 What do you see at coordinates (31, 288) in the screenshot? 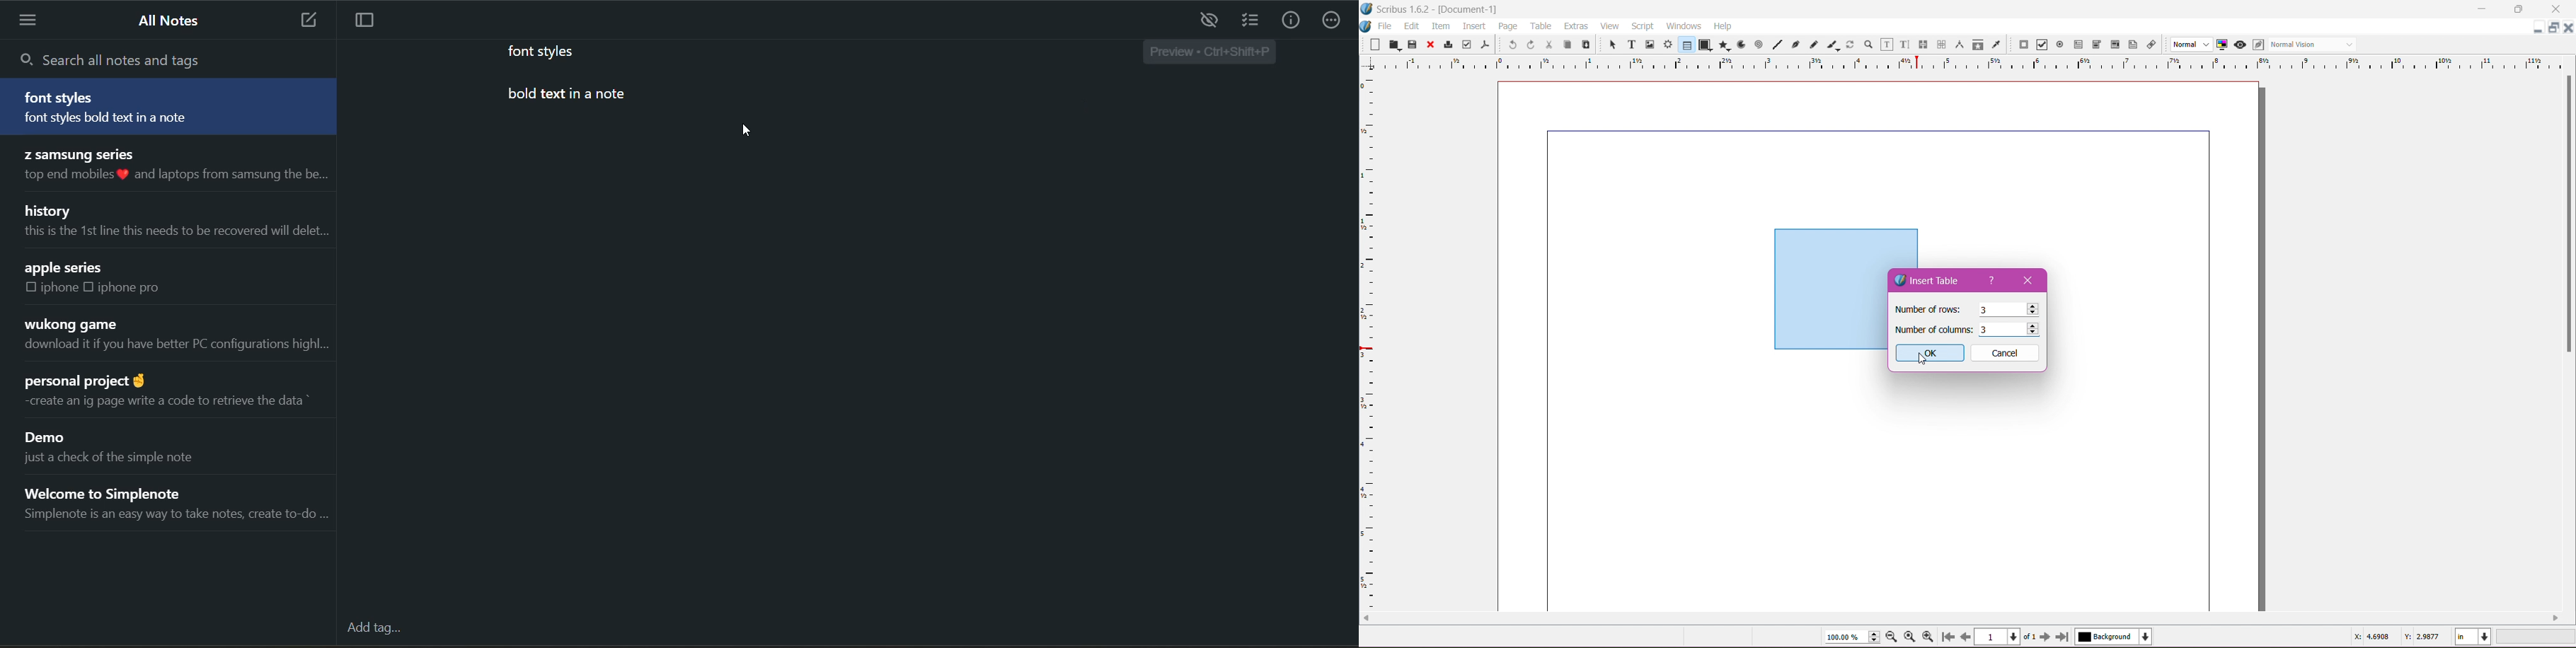
I see `checkbox` at bounding box center [31, 288].